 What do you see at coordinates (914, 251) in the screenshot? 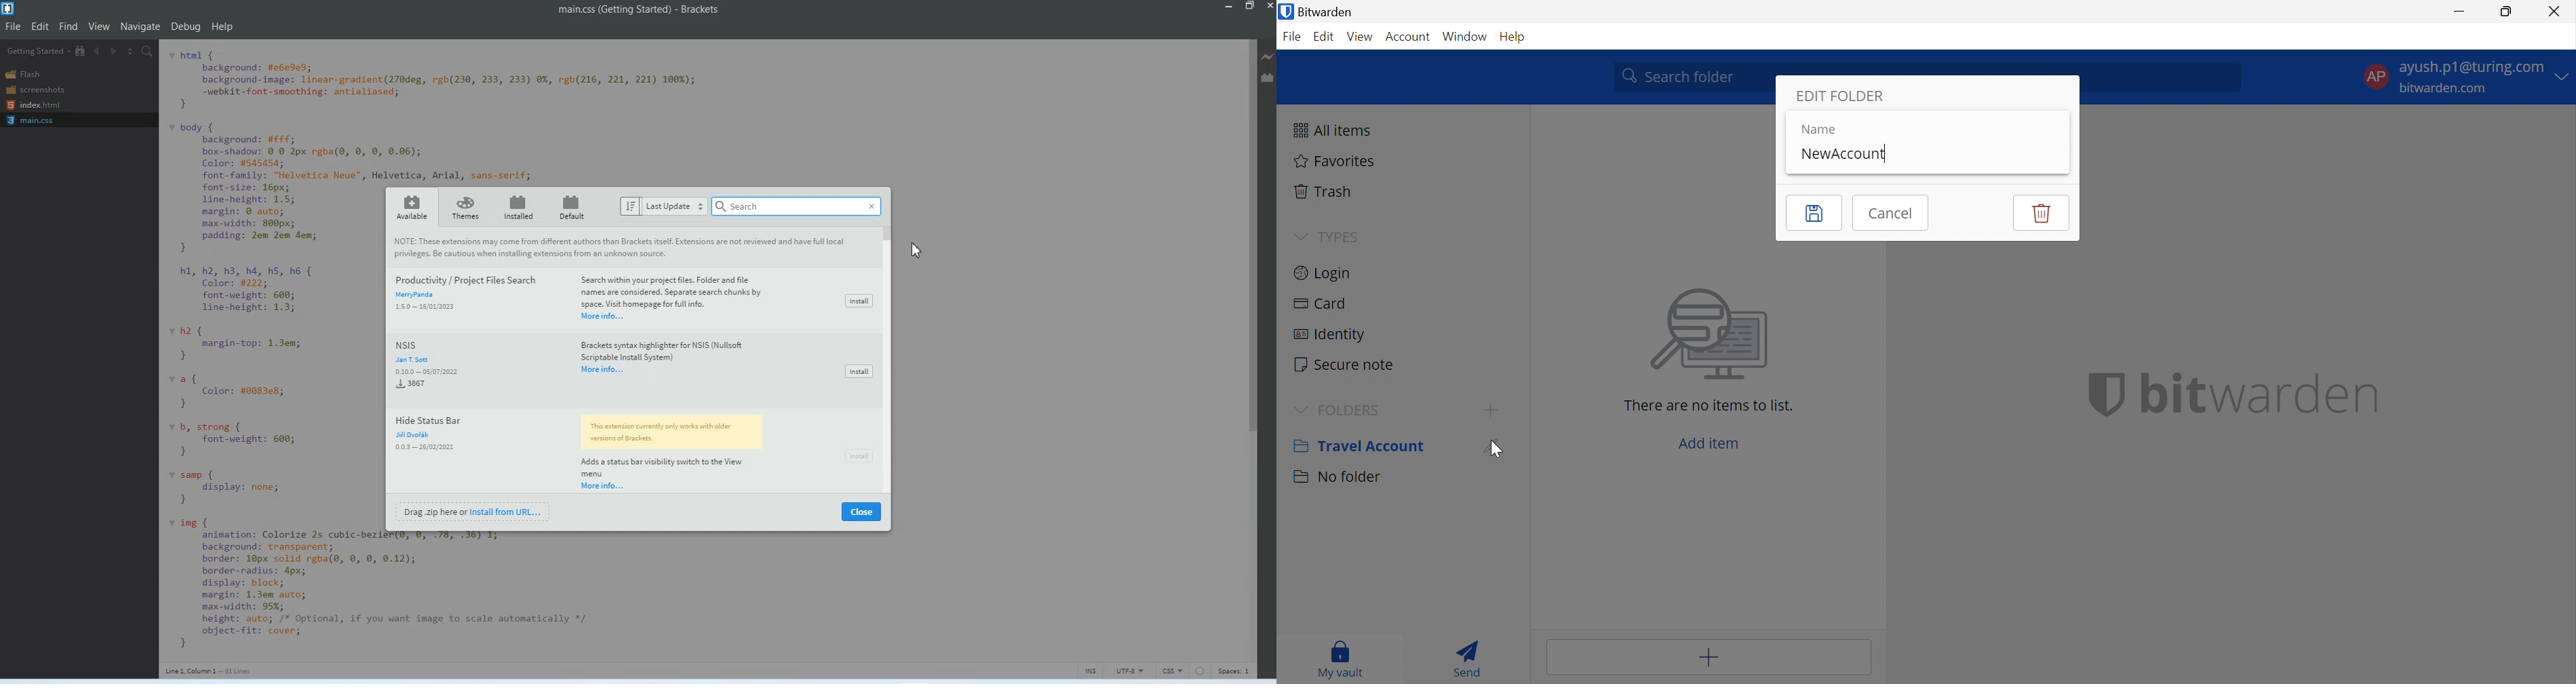
I see `Cursor` at bounding box center [914, 251].